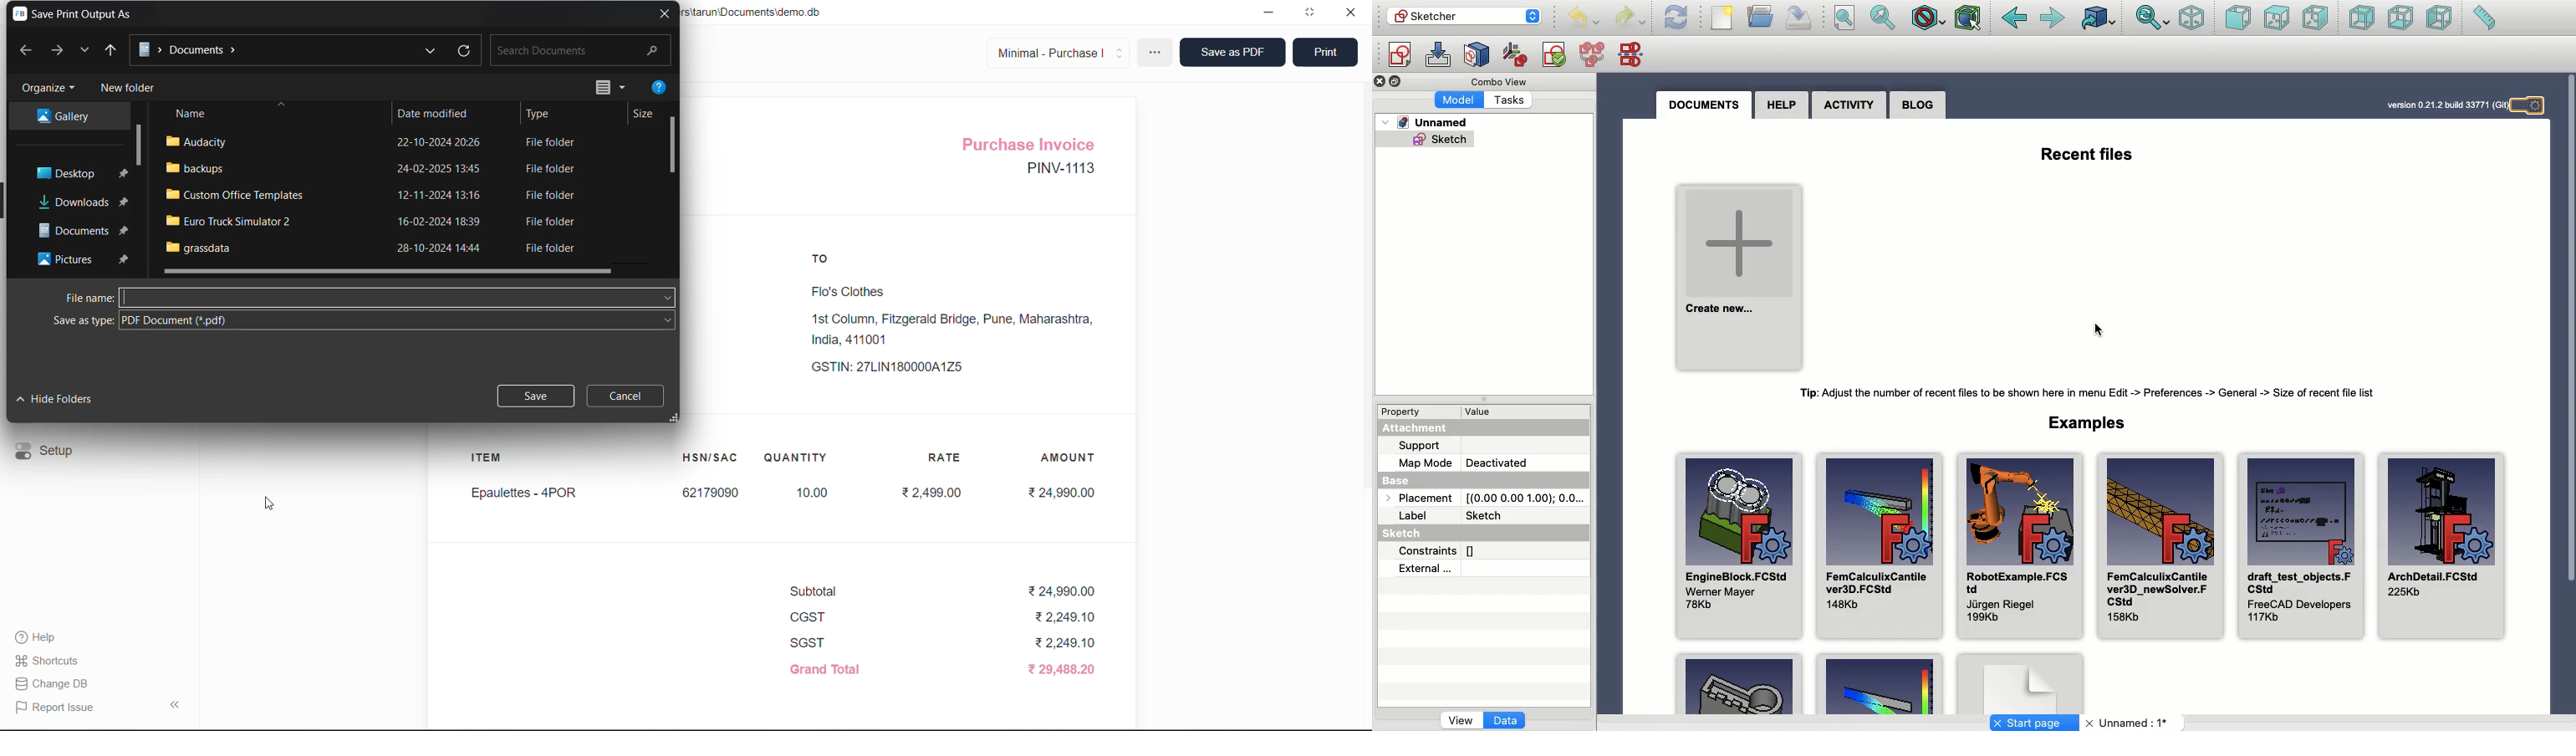 This screenshot has height=756, width=2576. I want to click on  Help, so click(48, 635).